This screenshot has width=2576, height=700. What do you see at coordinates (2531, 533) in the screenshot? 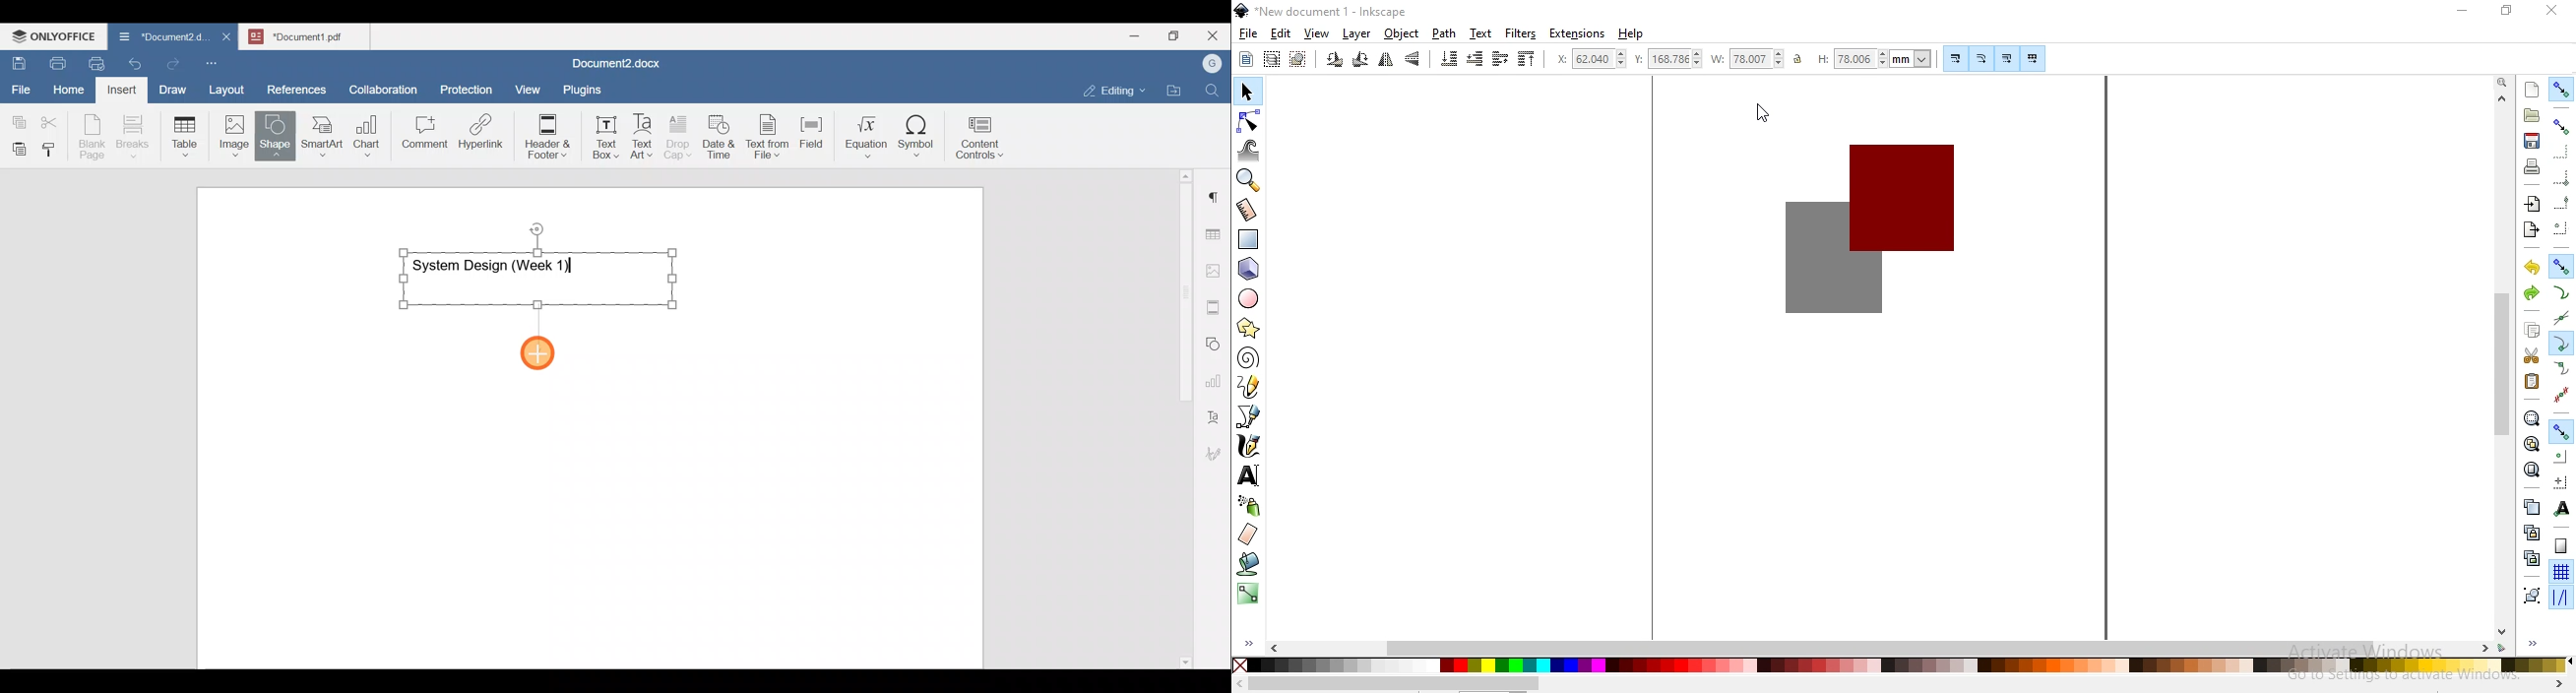
I see `create a clone` at bounding box center [2531, 533].